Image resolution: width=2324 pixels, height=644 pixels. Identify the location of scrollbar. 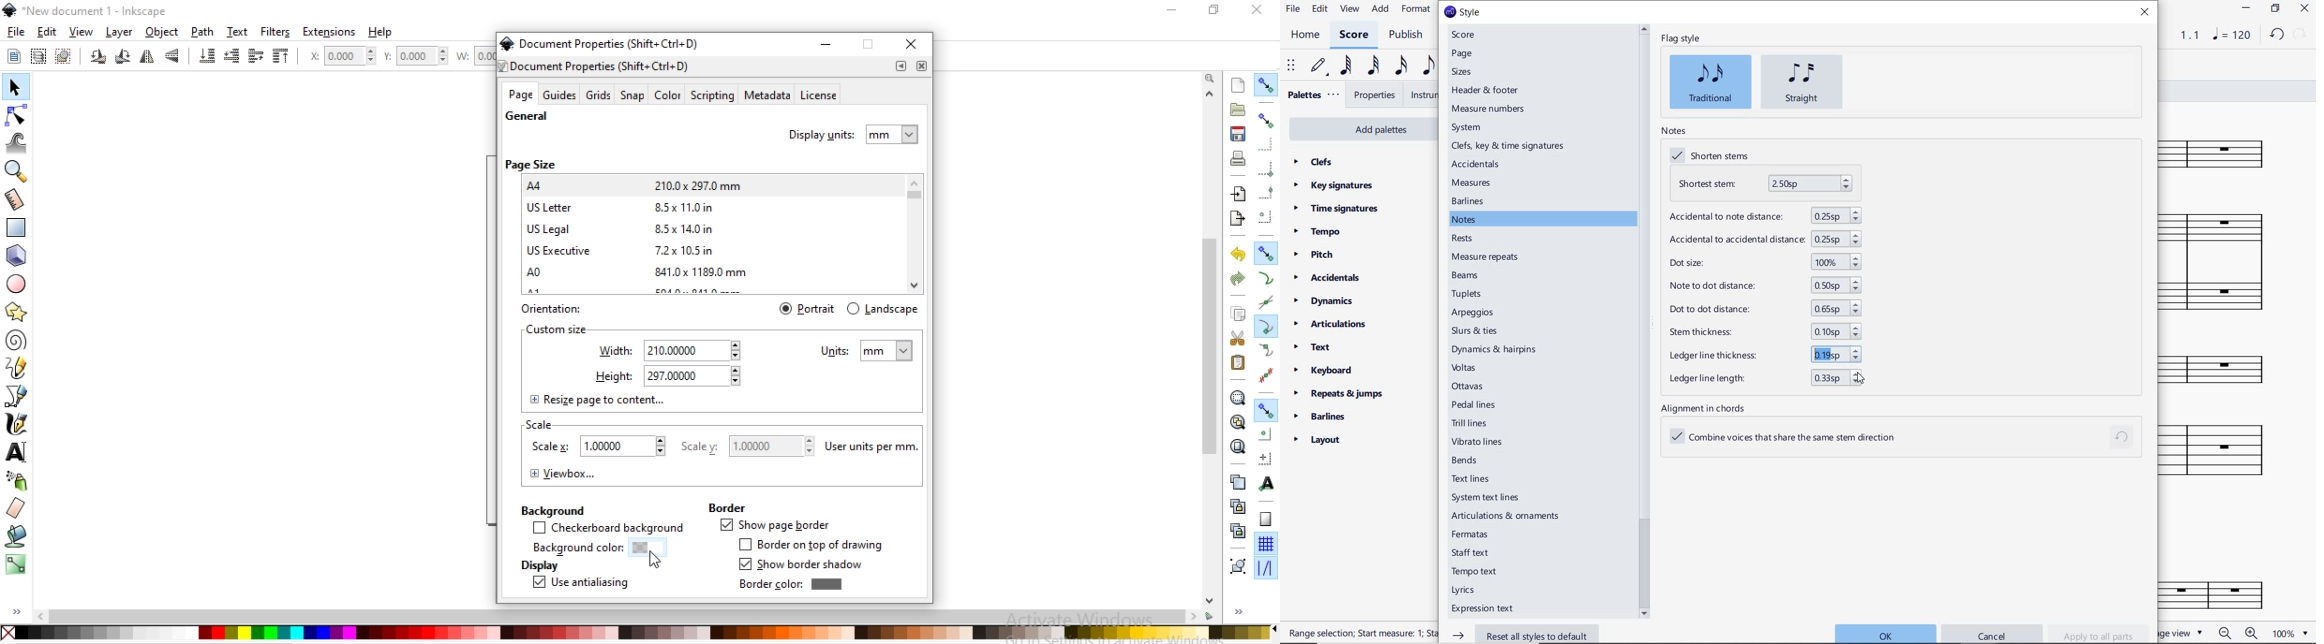
(1644, 321).